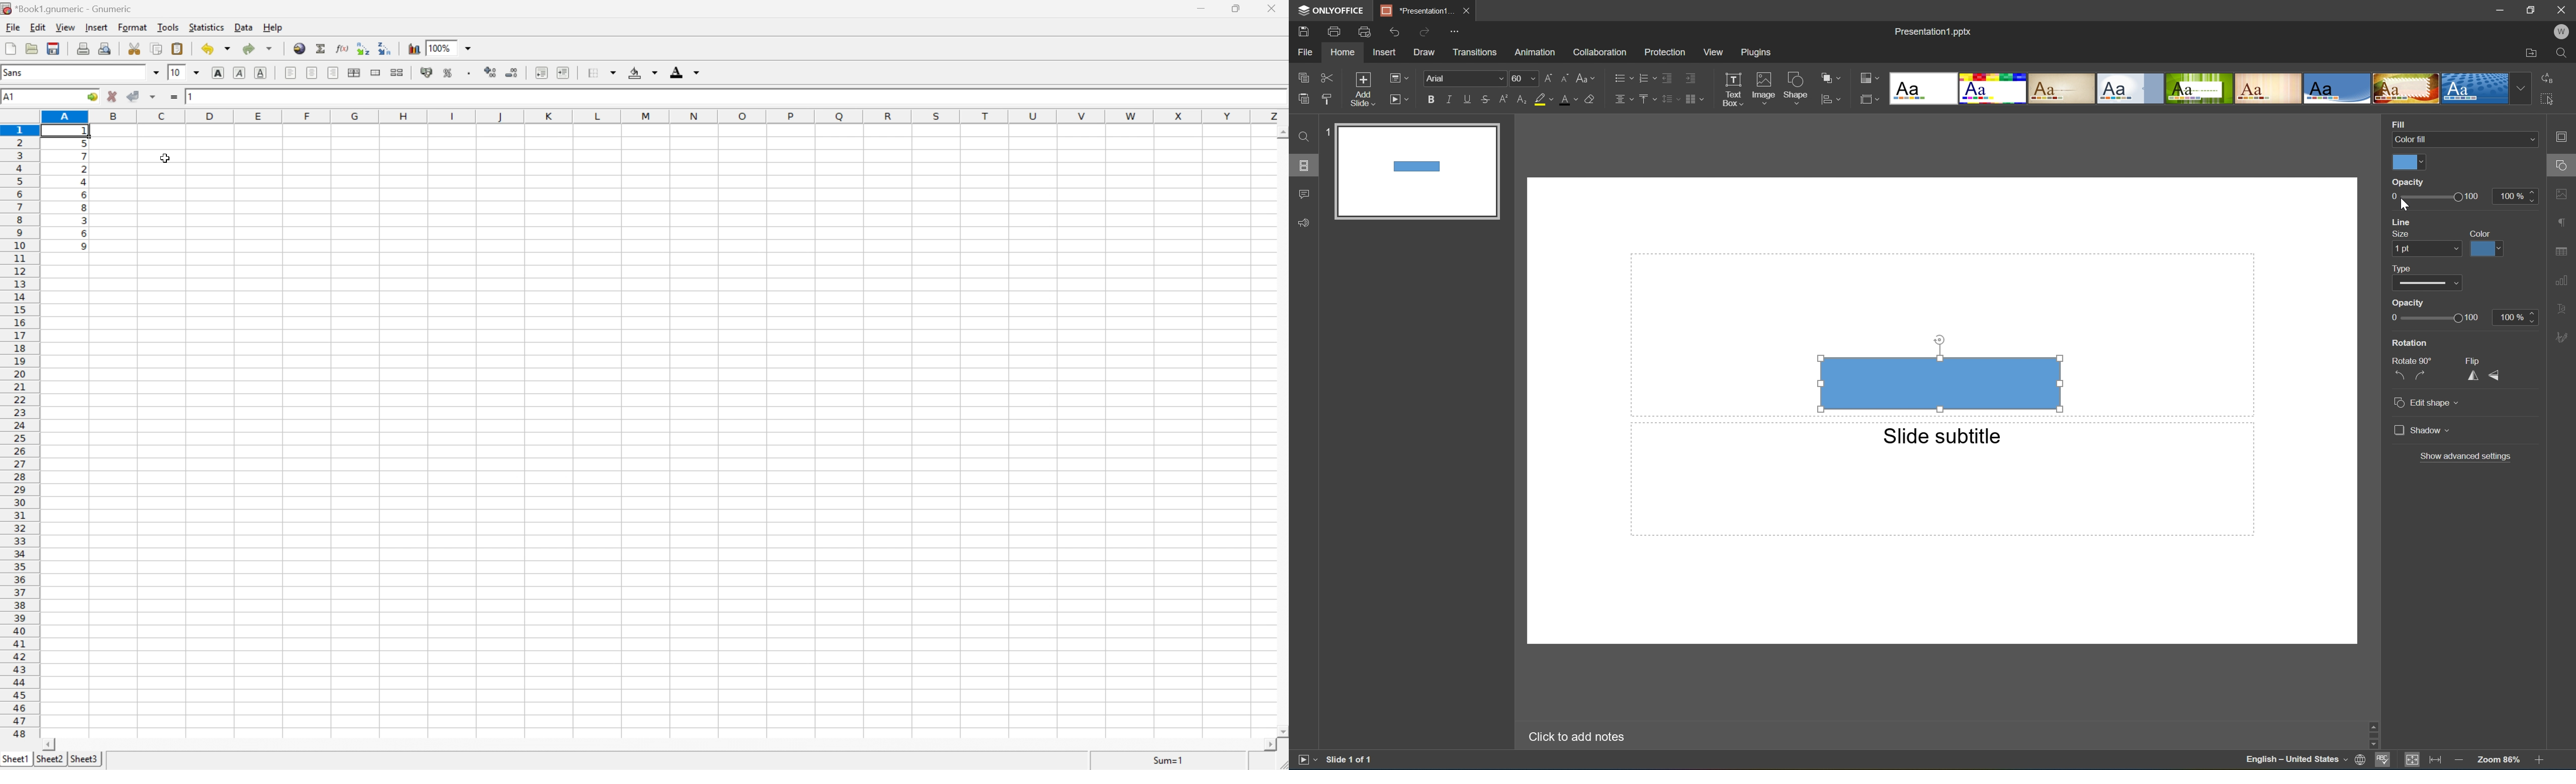 Image resolution: width=2576 pixels, height=784 pixels. Describe the element at coordinates (85, 757) in the screenshot. I see `sheet3` at that location.